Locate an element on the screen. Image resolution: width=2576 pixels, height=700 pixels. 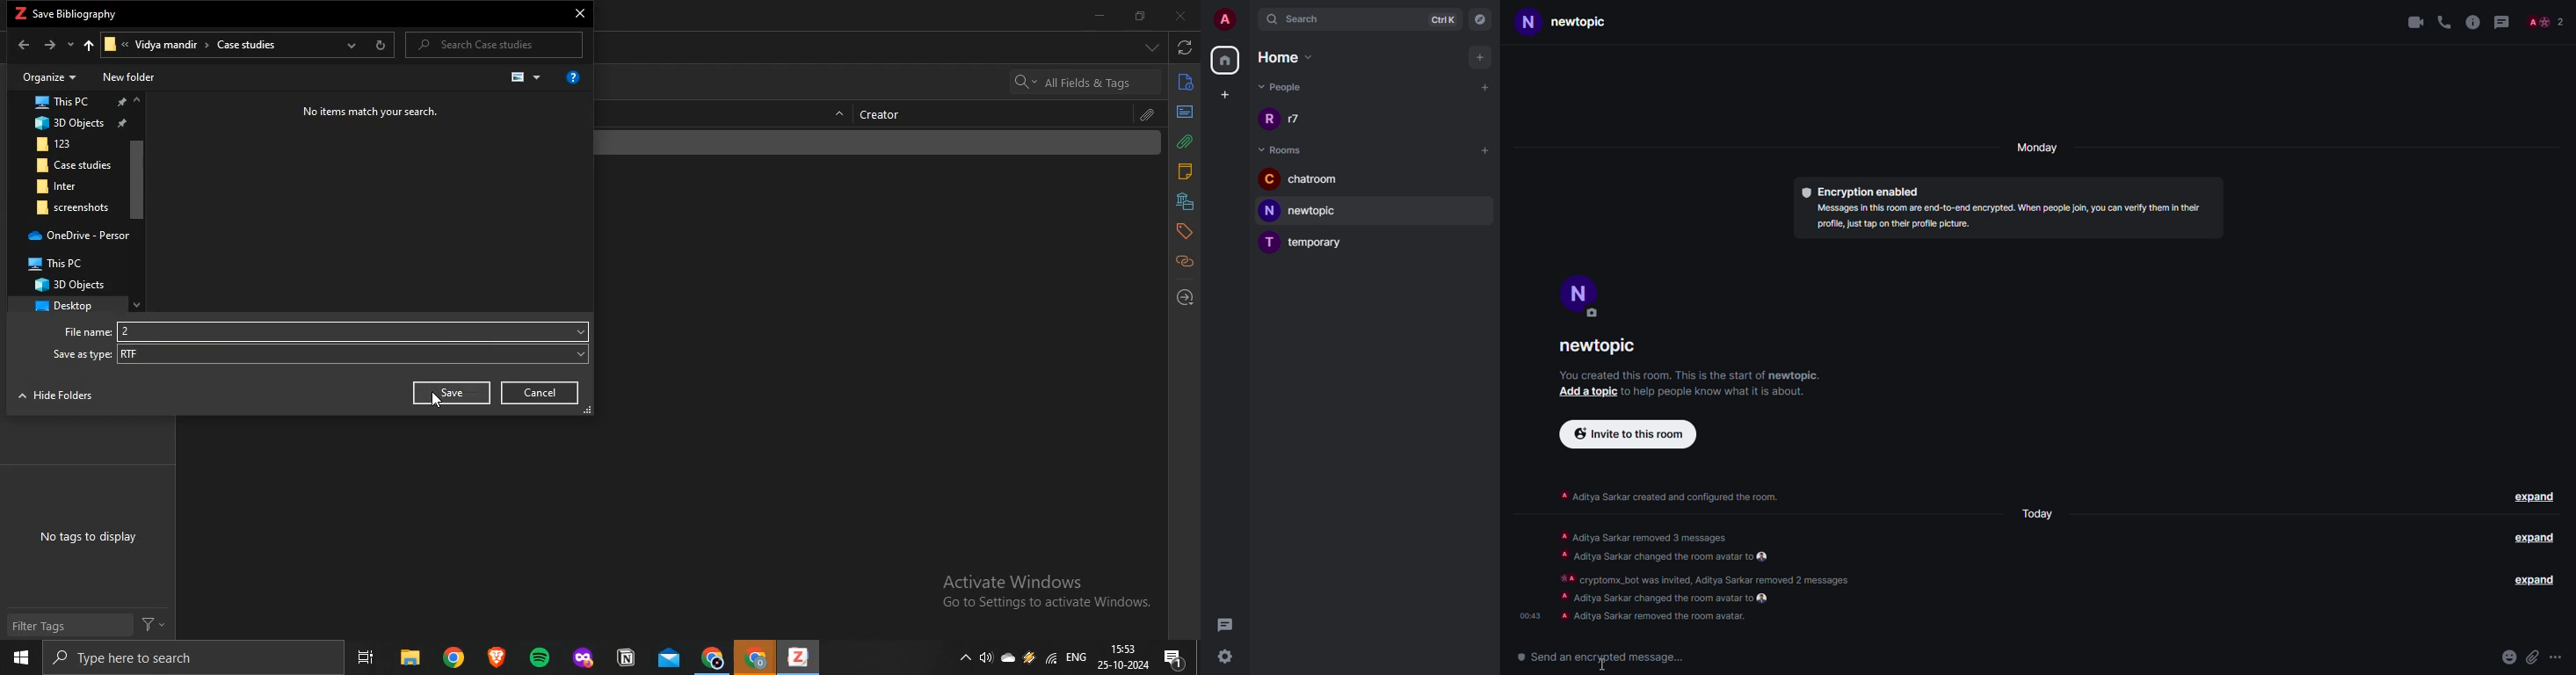
back is located at coordinates (23, 47).